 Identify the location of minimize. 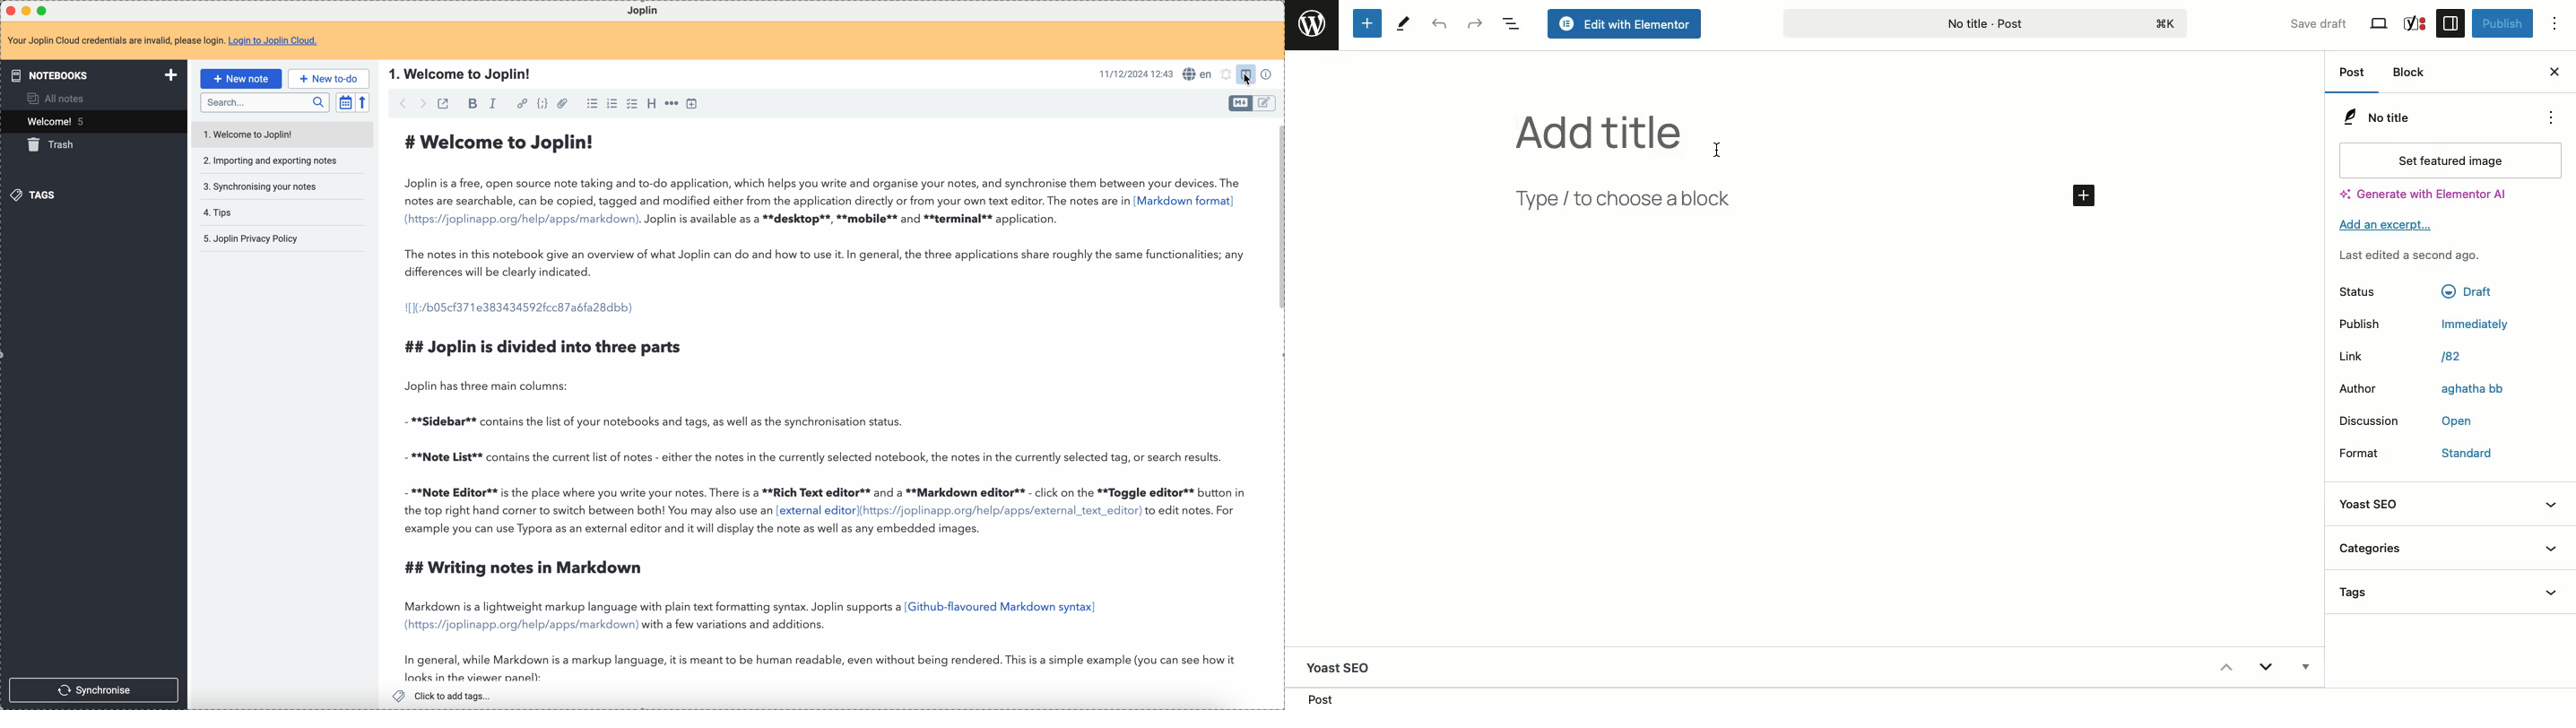
(26, 10).